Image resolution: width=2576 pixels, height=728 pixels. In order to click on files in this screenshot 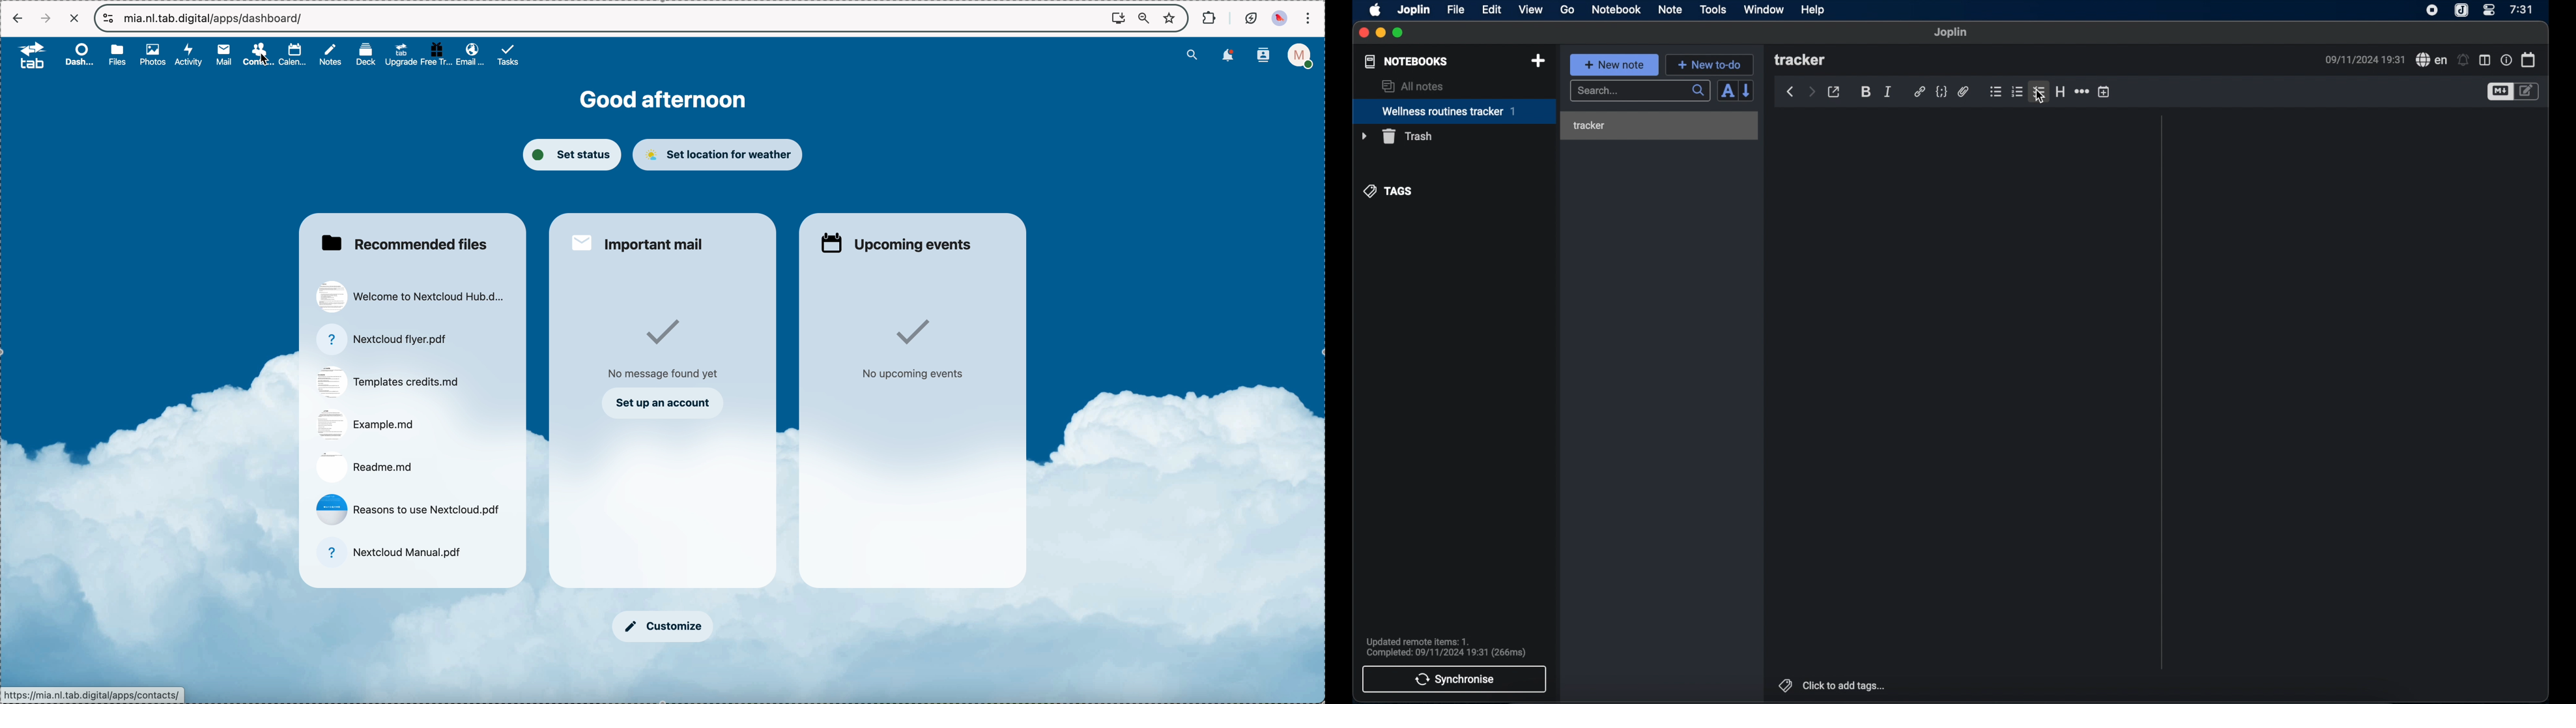, I will do `click(119, 56)`.